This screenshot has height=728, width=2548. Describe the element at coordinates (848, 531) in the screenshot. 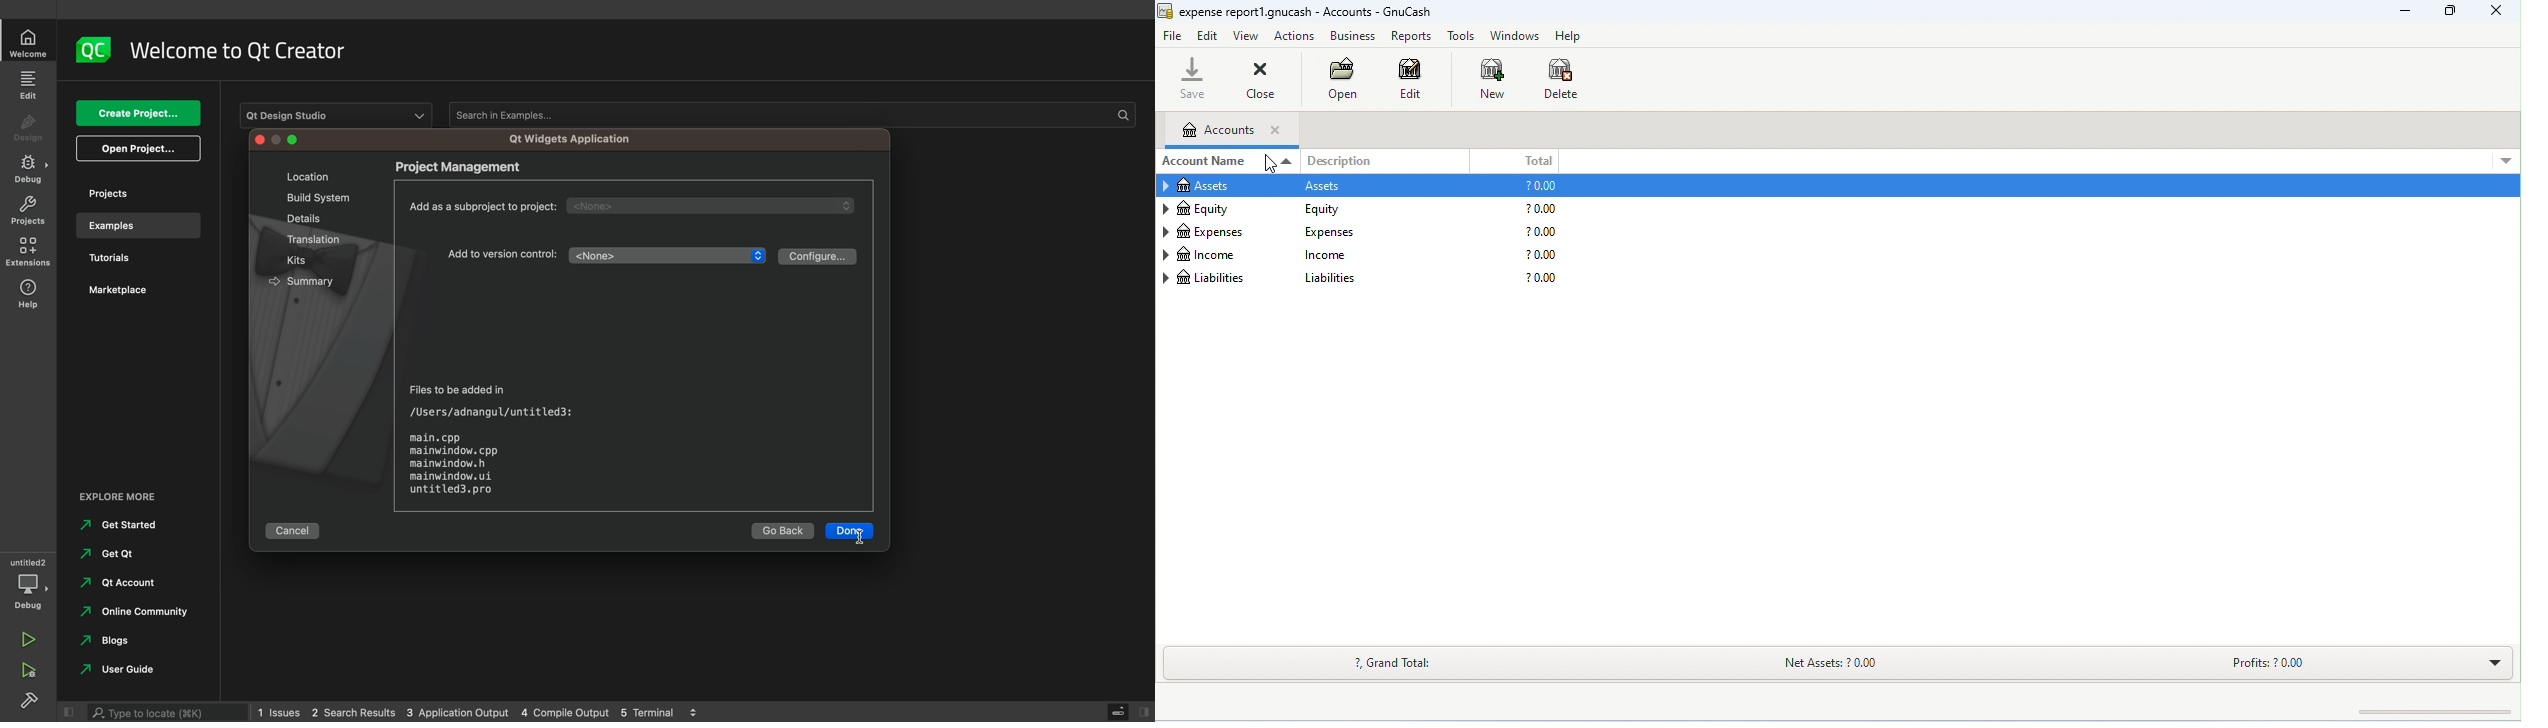

I see `start` at that location.